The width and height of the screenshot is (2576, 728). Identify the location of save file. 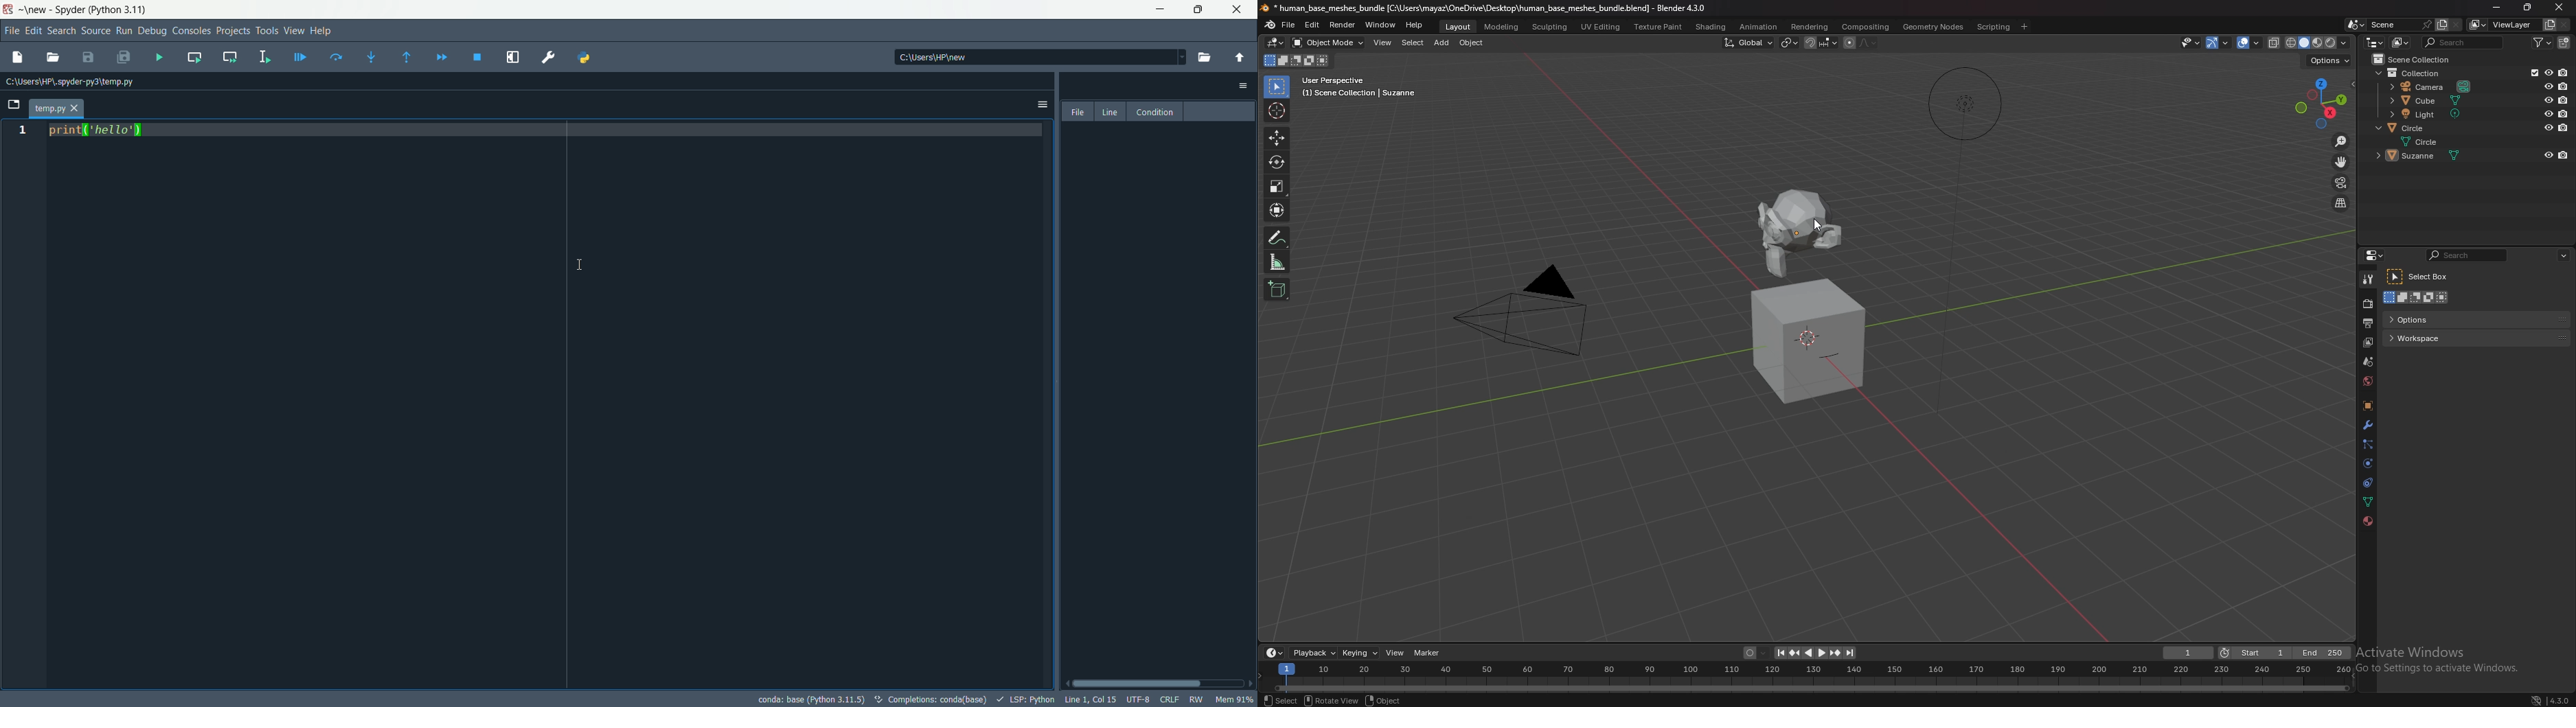
(88, 57).